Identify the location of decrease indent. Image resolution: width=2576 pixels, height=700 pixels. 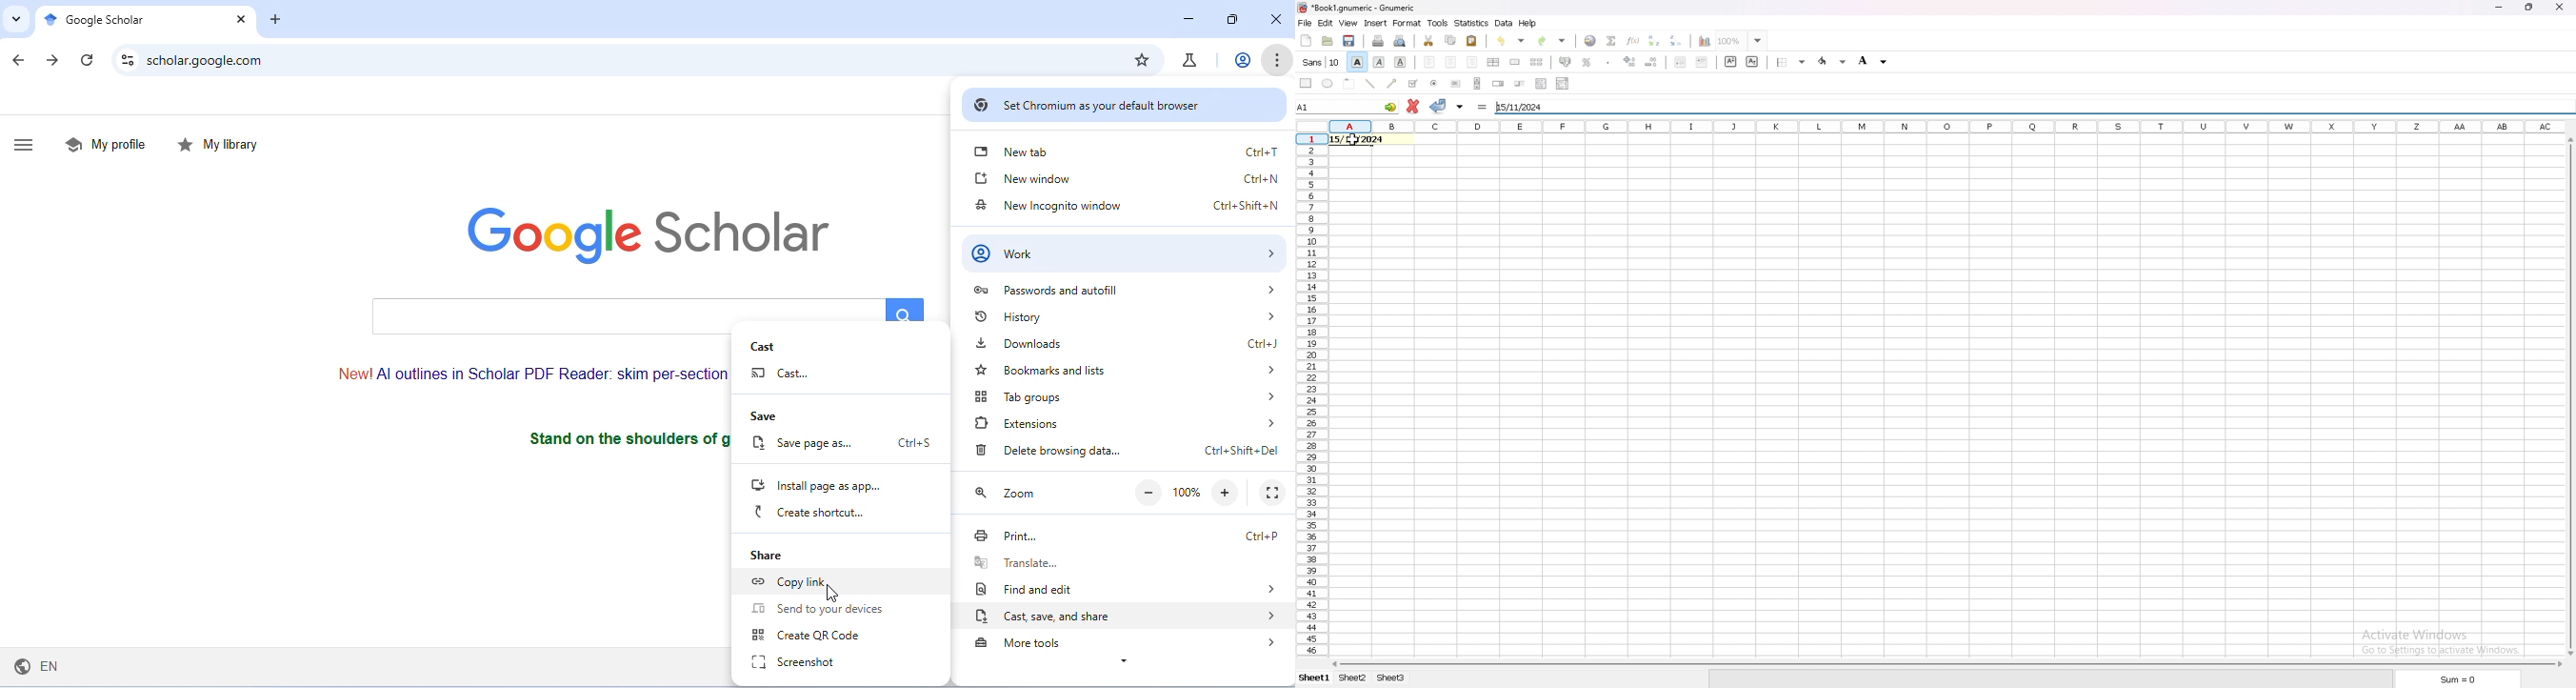
(1681, 61).